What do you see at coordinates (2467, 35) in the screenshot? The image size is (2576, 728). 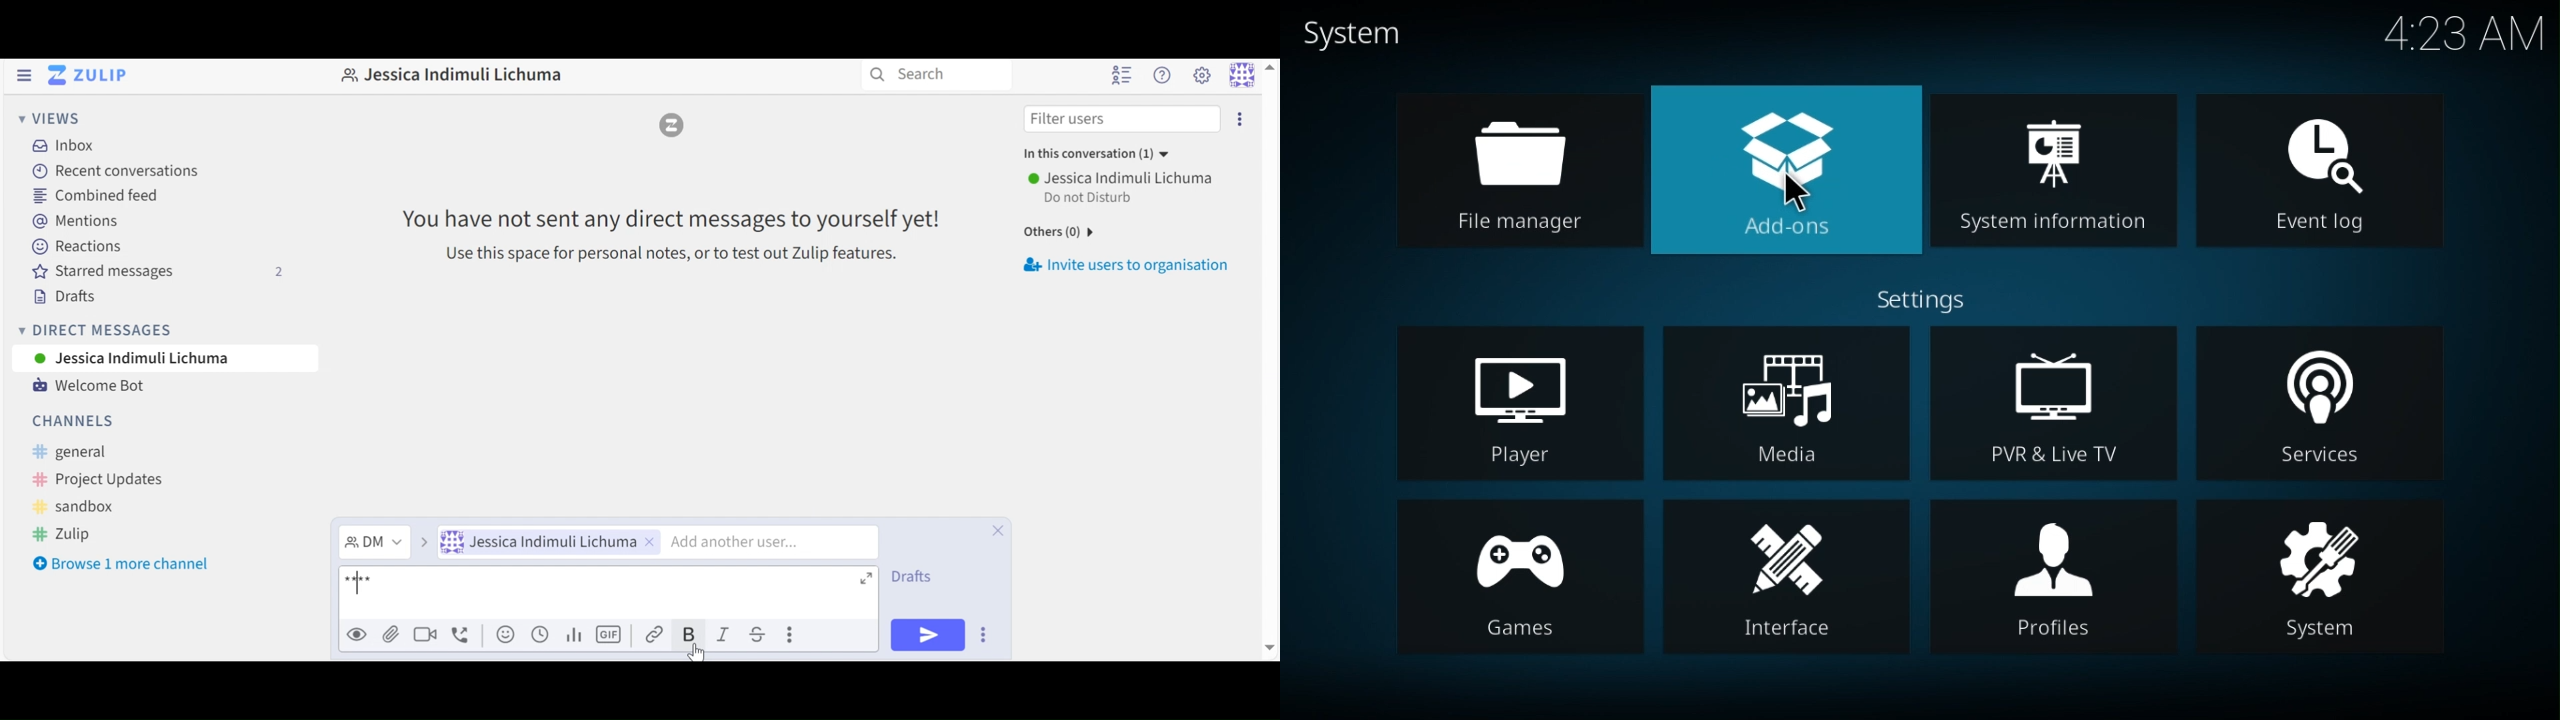 I see `time` at bounding box center [2467, 35].